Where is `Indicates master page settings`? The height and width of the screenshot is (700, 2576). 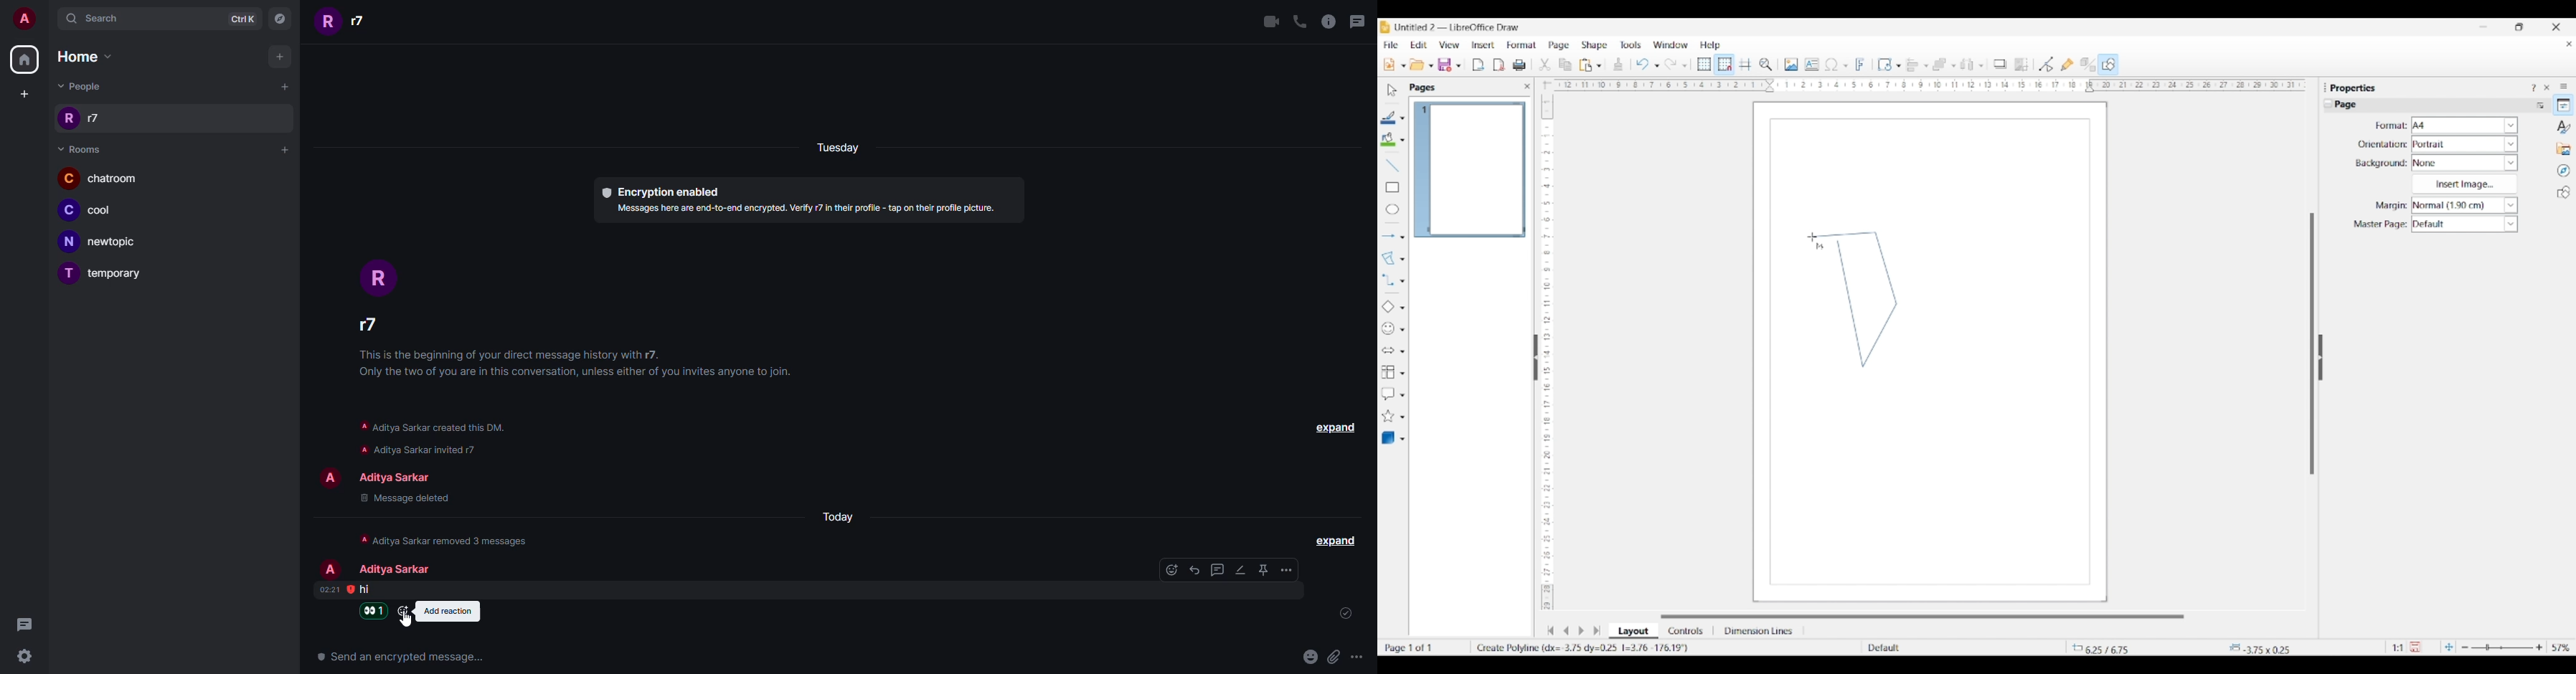
Indicates master page settings is located at coordinates (2379, 225).